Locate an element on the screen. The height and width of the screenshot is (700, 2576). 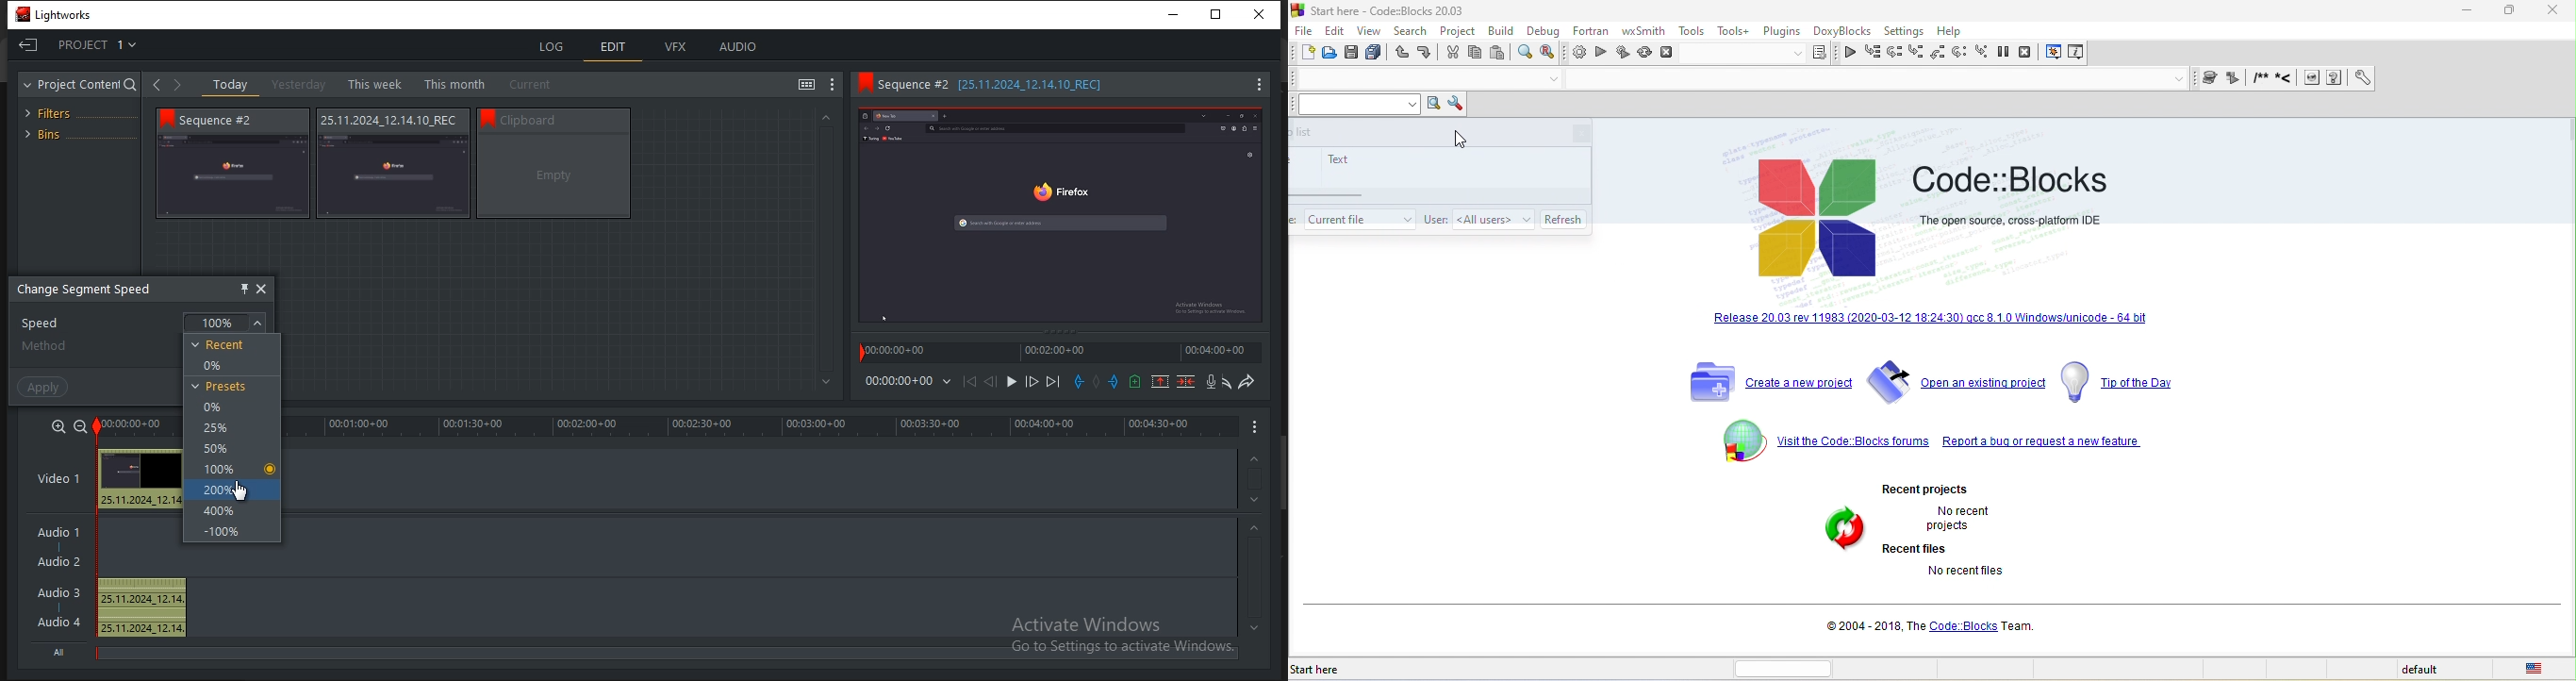
timeline navigation up arrow is located at coordinates (1251, 499).